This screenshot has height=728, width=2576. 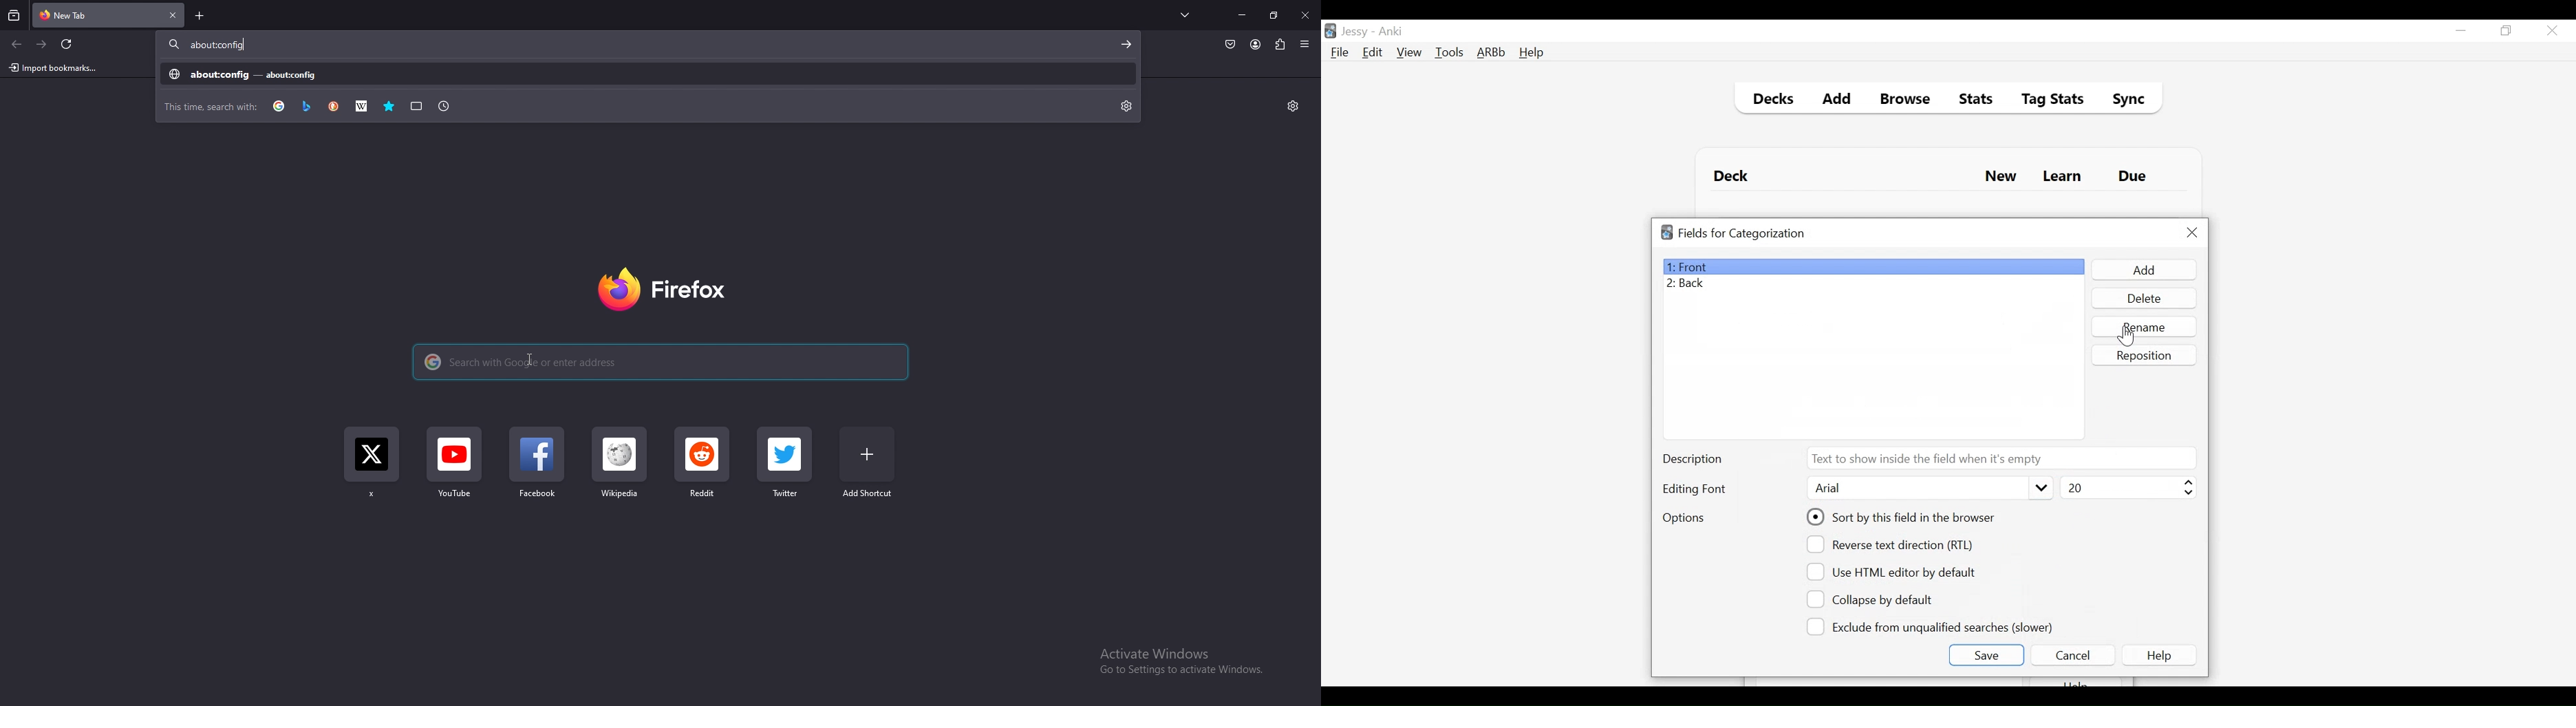 What do you see at coordinates (1932, 626) in the screenshot?
I see `(un)select Exclude from unqualified searches` at bounding box center [1932, 626].